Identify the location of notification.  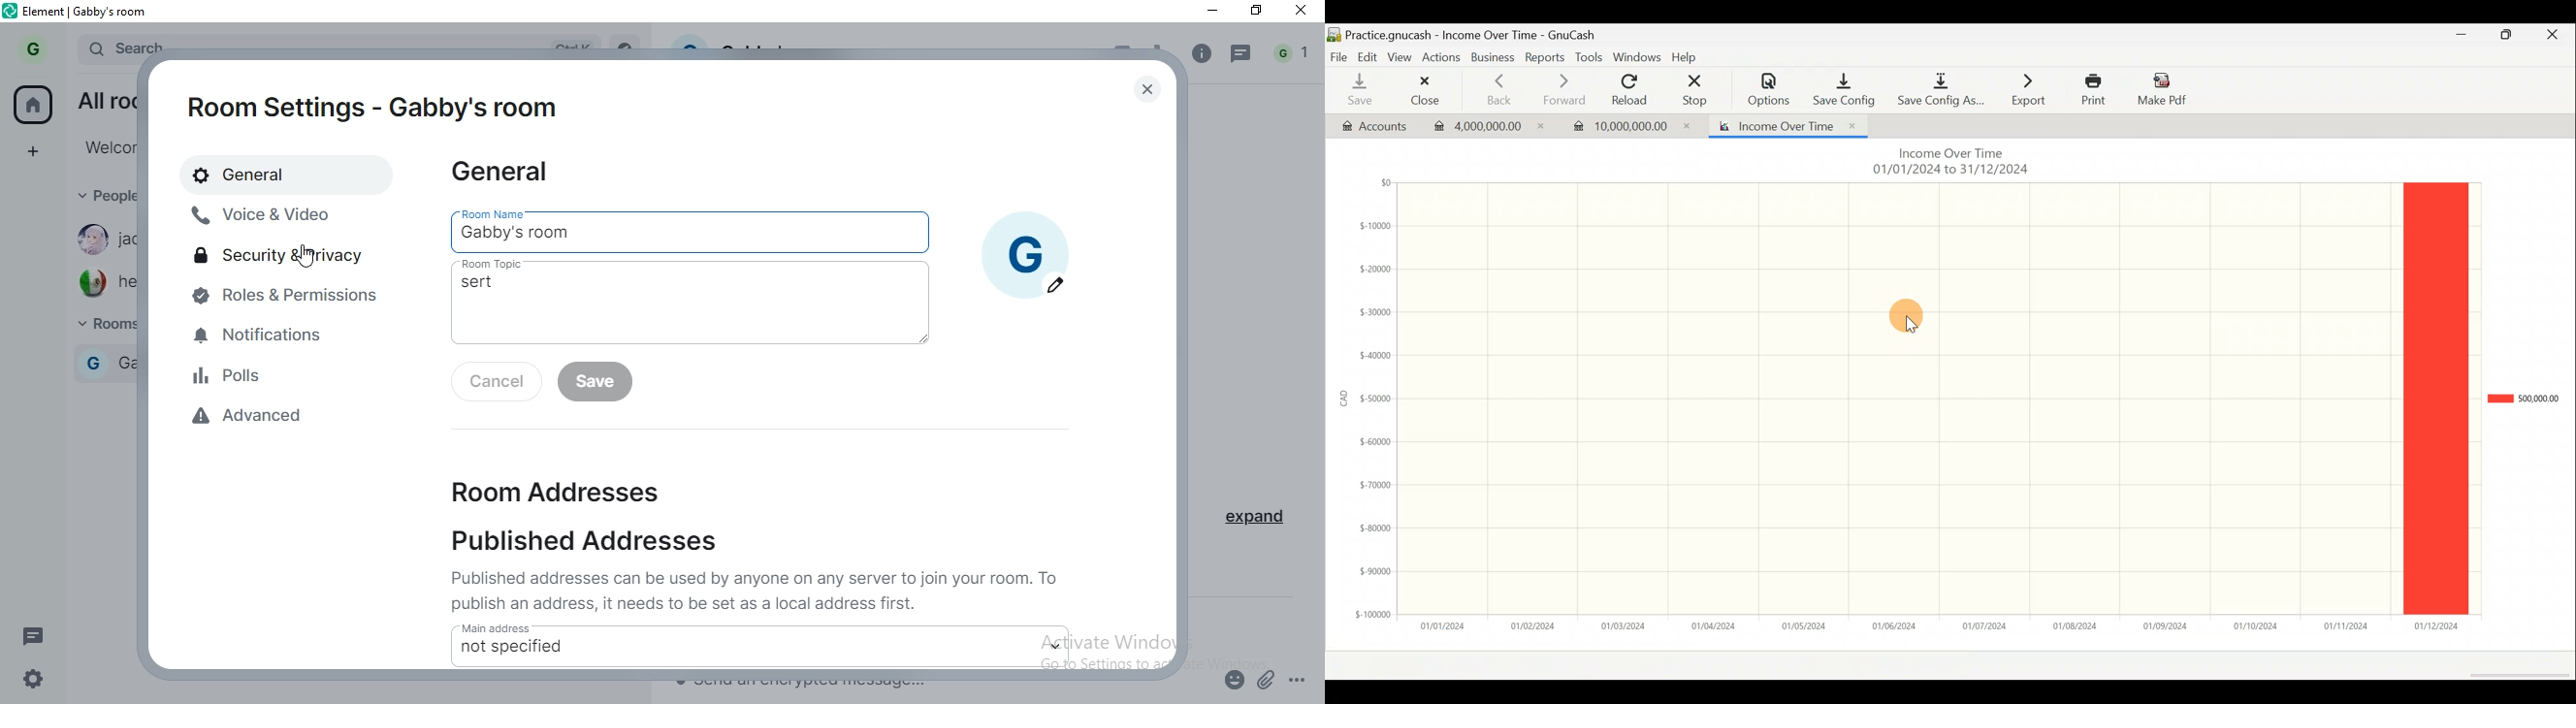
(1294, 54).